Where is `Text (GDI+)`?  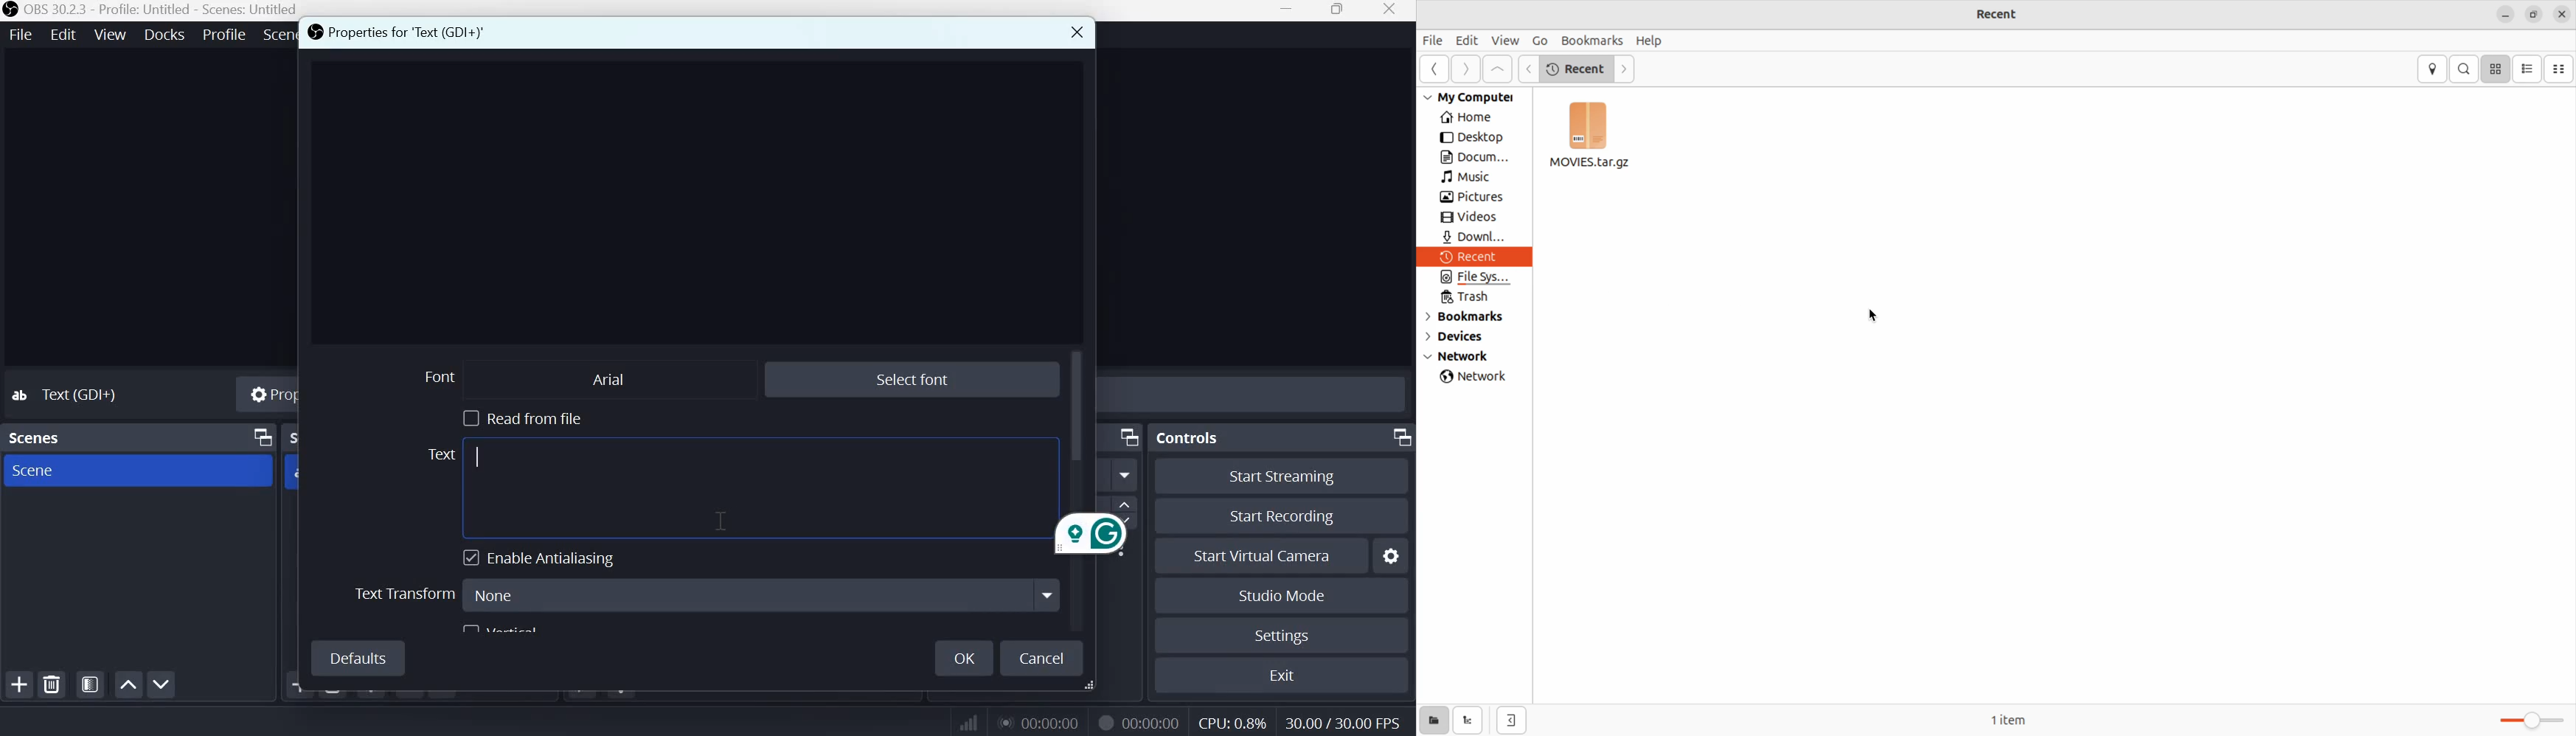
Text (GDI+) is located at coordinates (77, 394).